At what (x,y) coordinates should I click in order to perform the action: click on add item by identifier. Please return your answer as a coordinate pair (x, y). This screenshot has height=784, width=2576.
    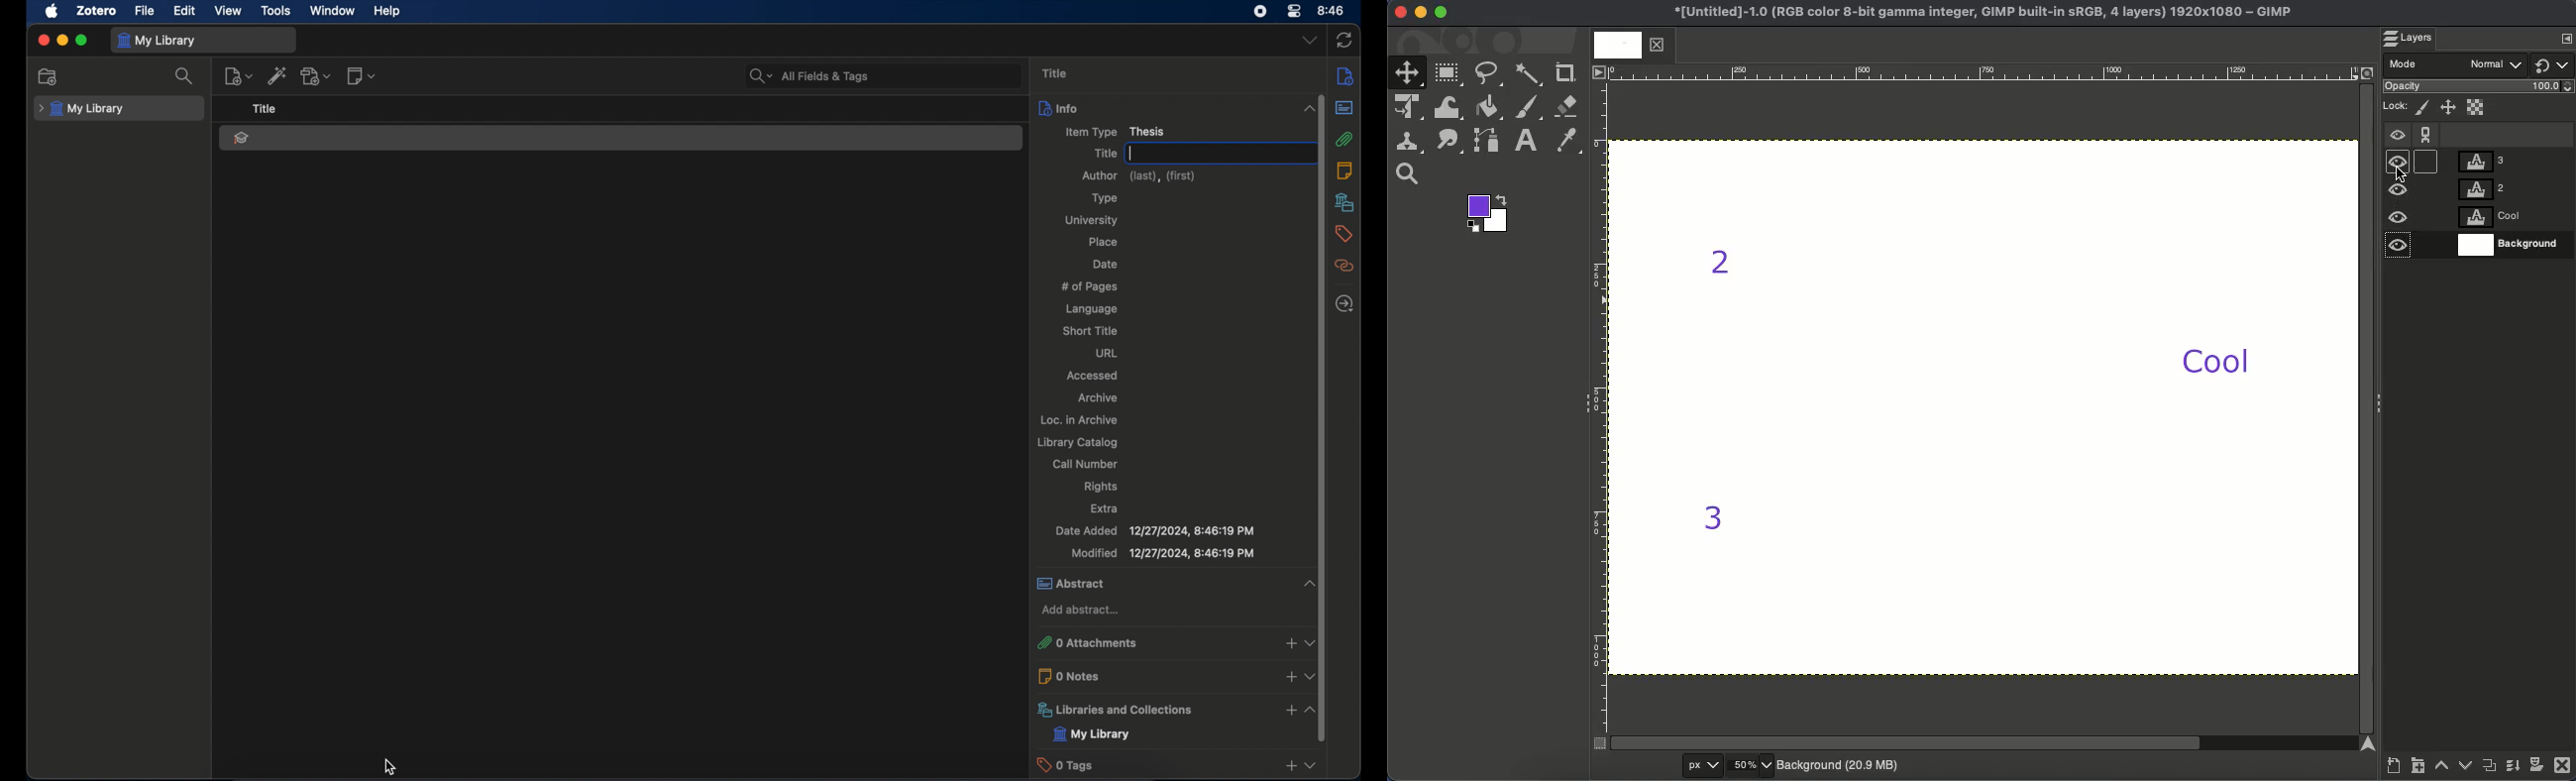
    Looking at the image, I should click on (279, 76).